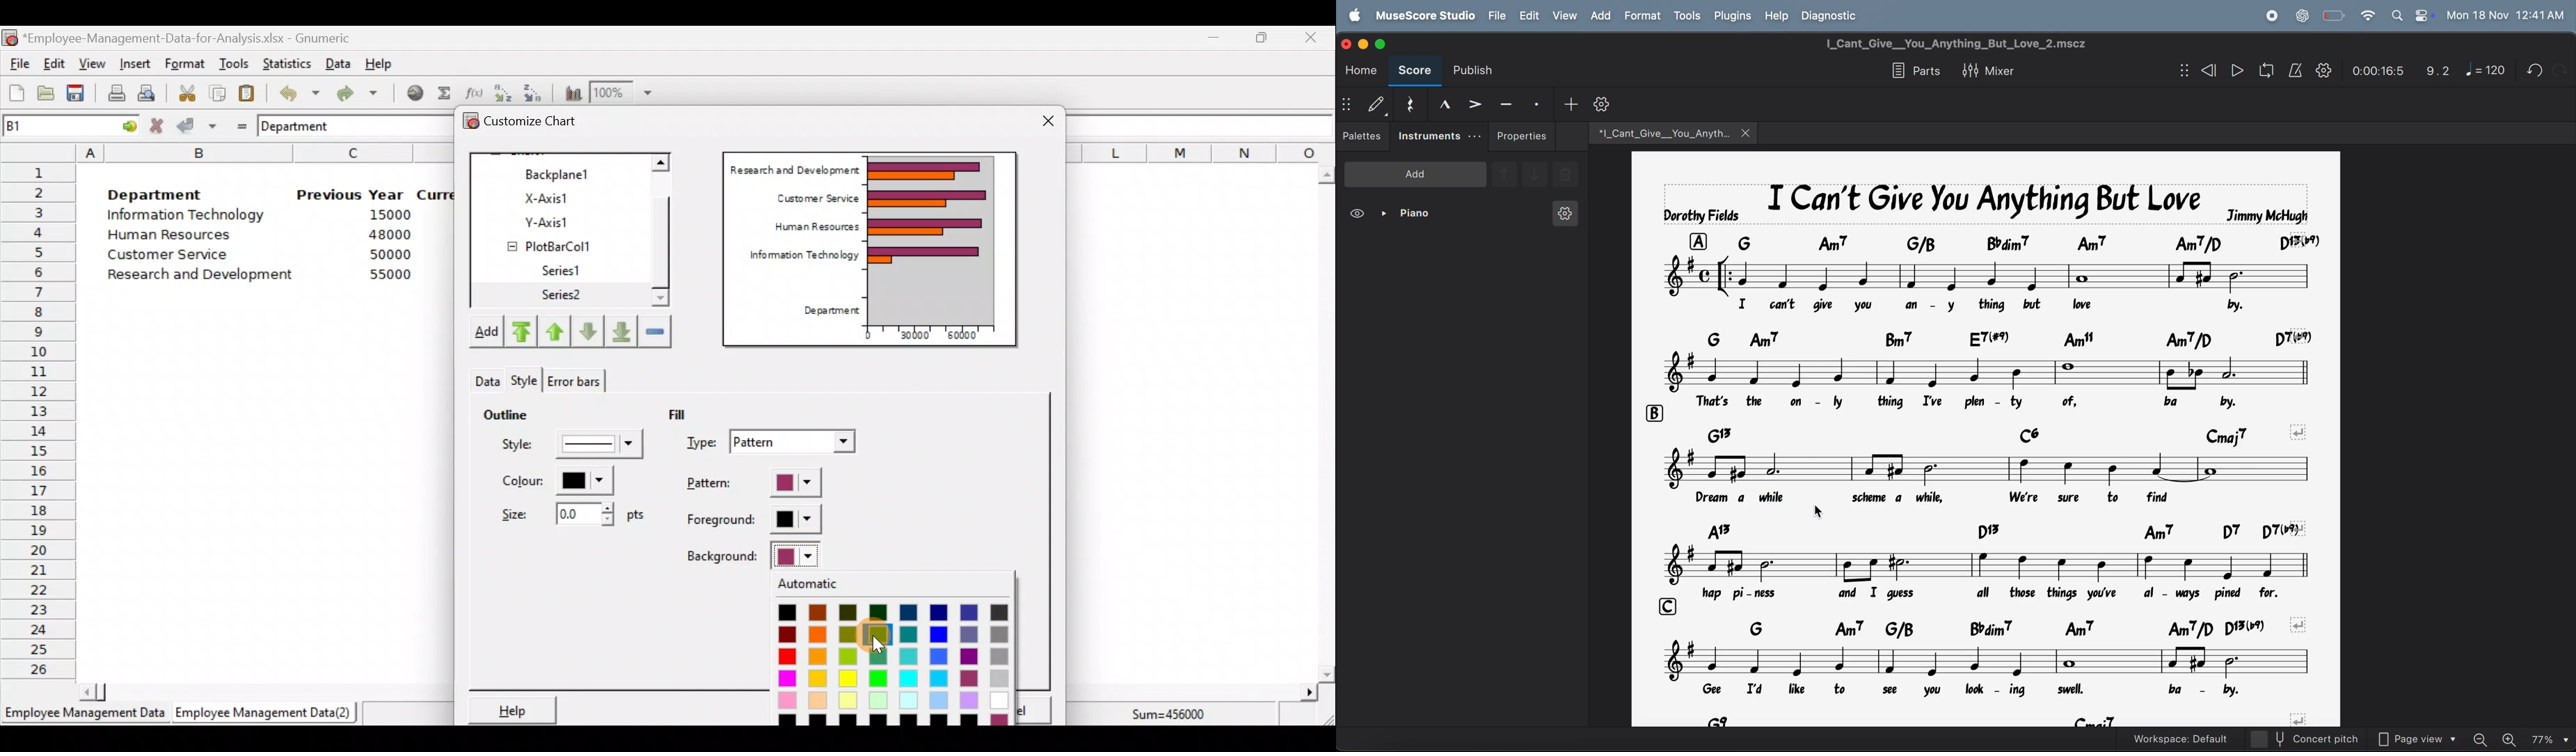 This screenshot has height=756, width=2576. I want to click on set zoom- 77%, so click(2552, 738).